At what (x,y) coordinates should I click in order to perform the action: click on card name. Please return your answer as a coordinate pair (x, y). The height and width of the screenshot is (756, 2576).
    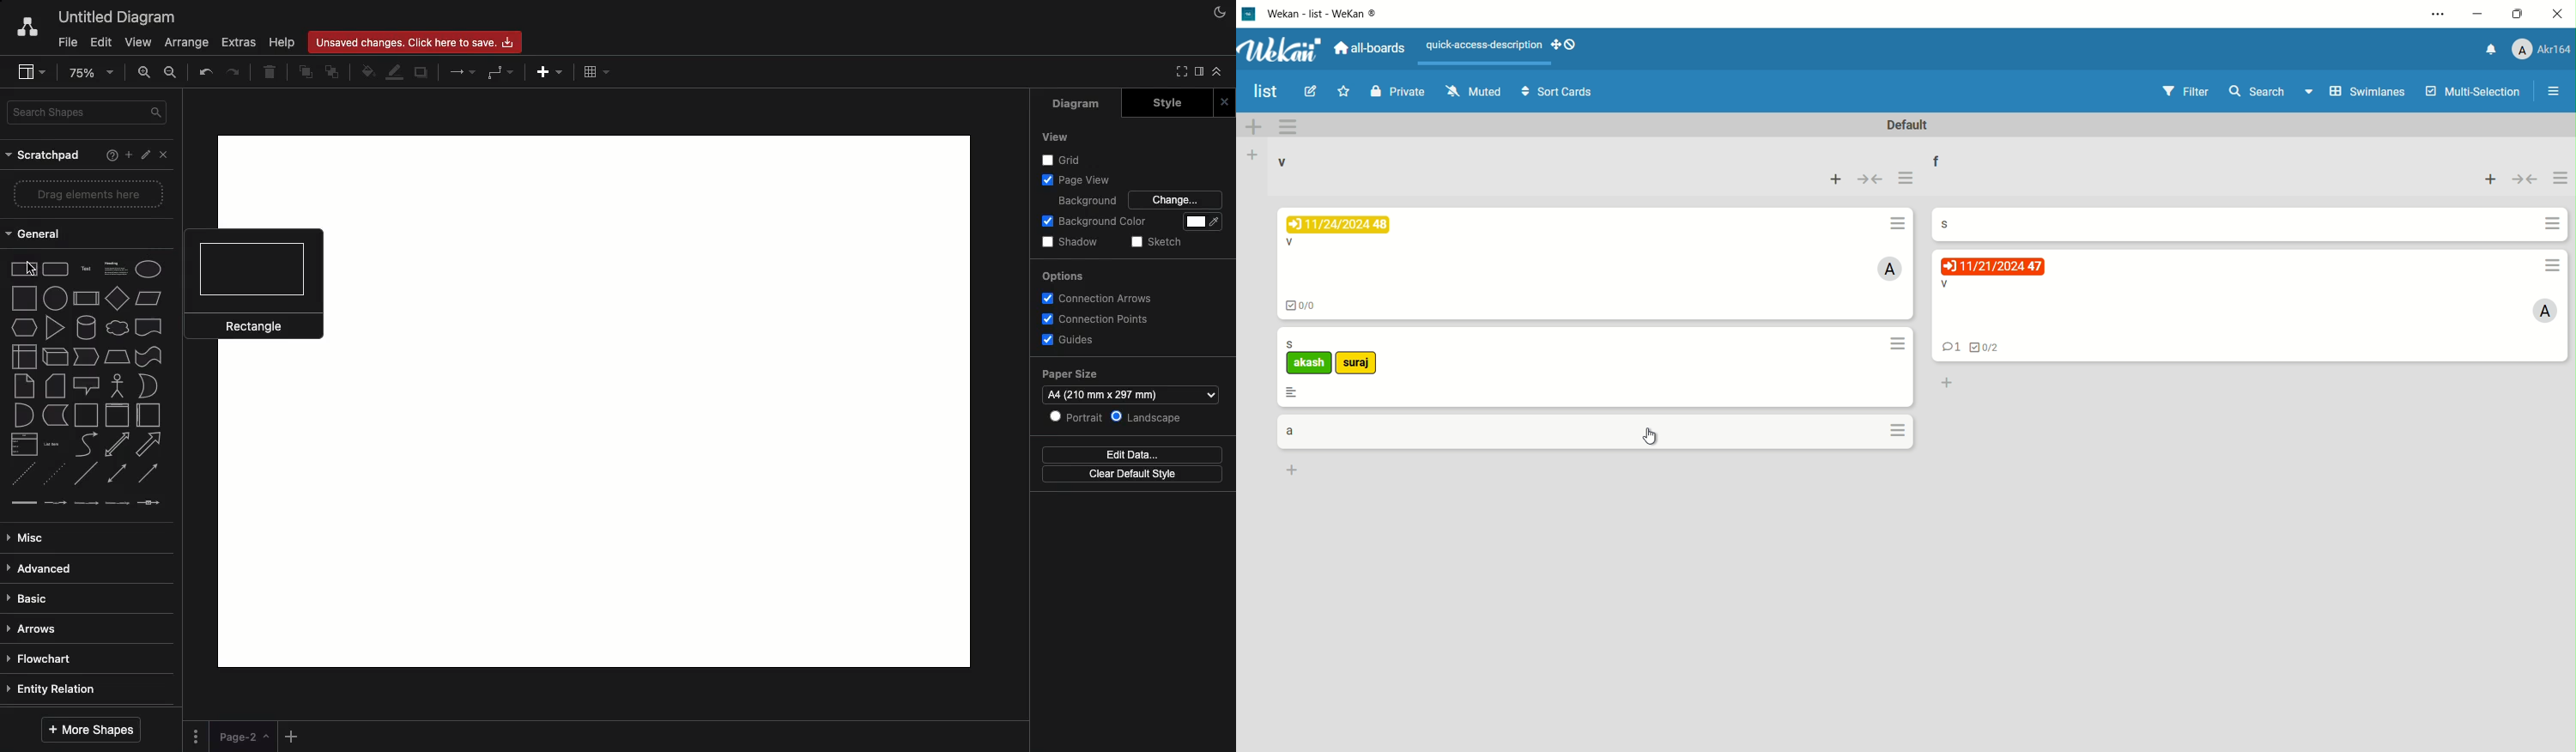
    Looking at the image, I should click on (1942, 224).